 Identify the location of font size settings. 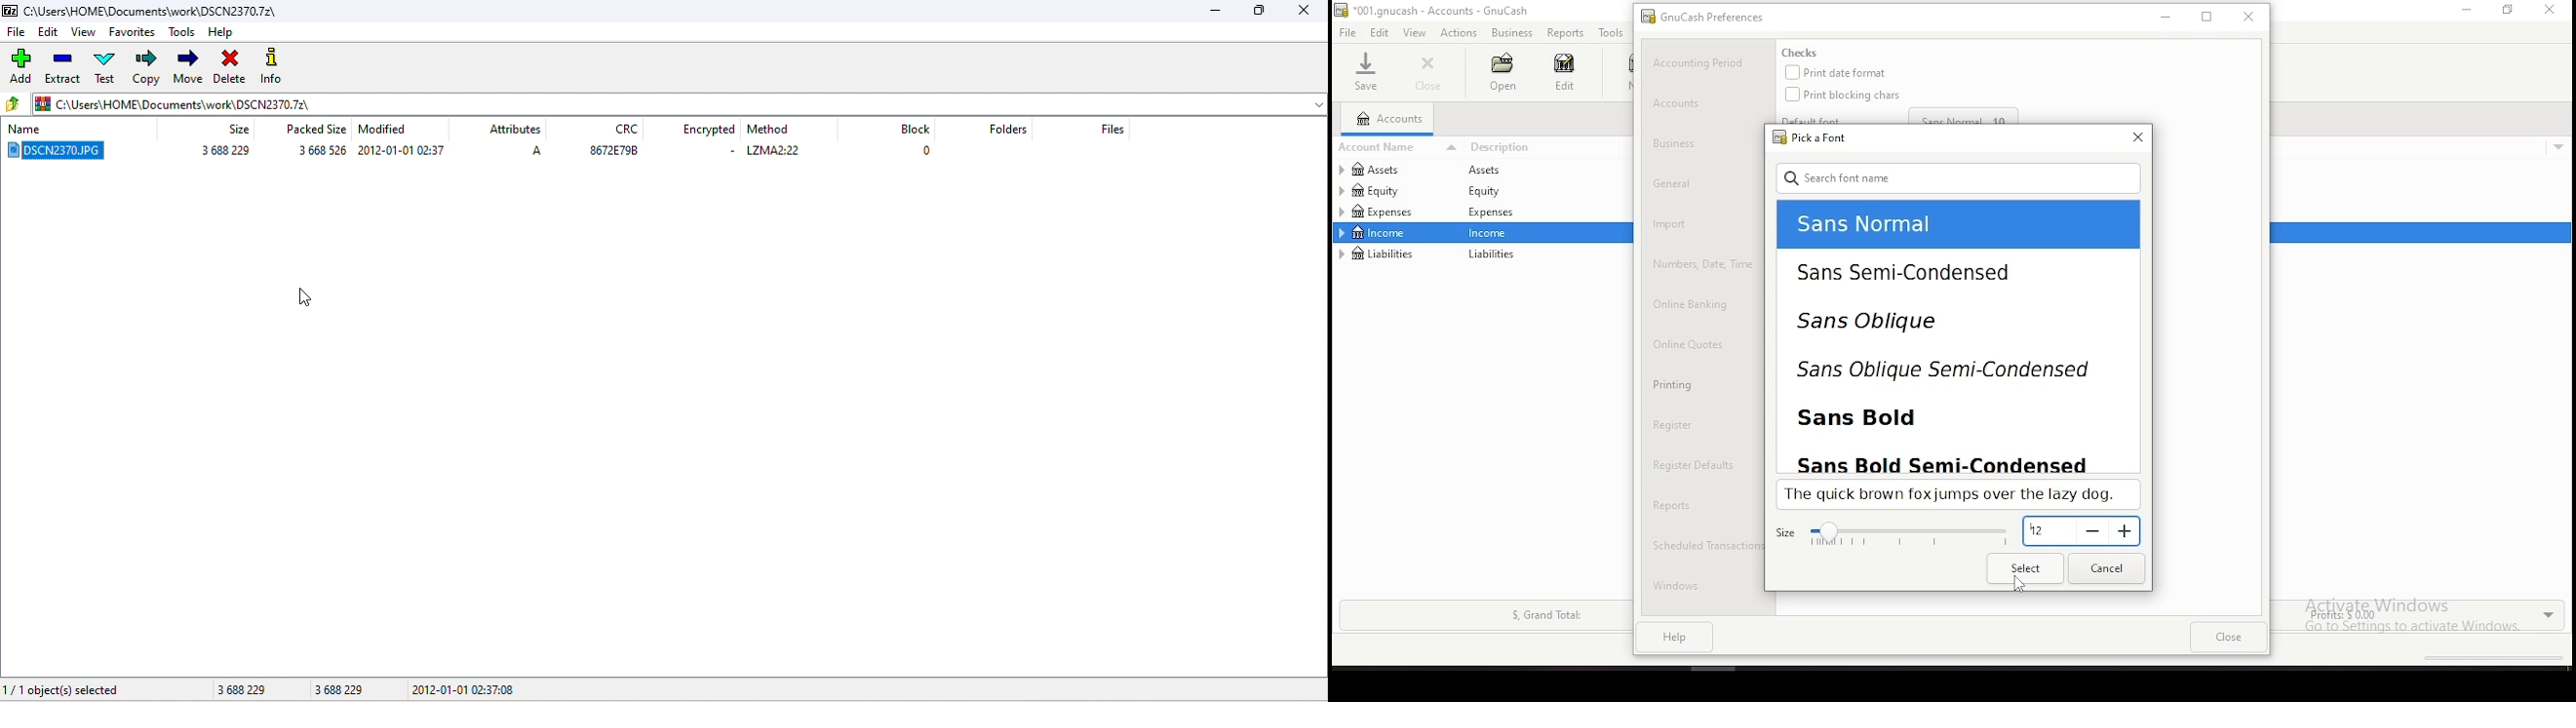
(1893, 533).